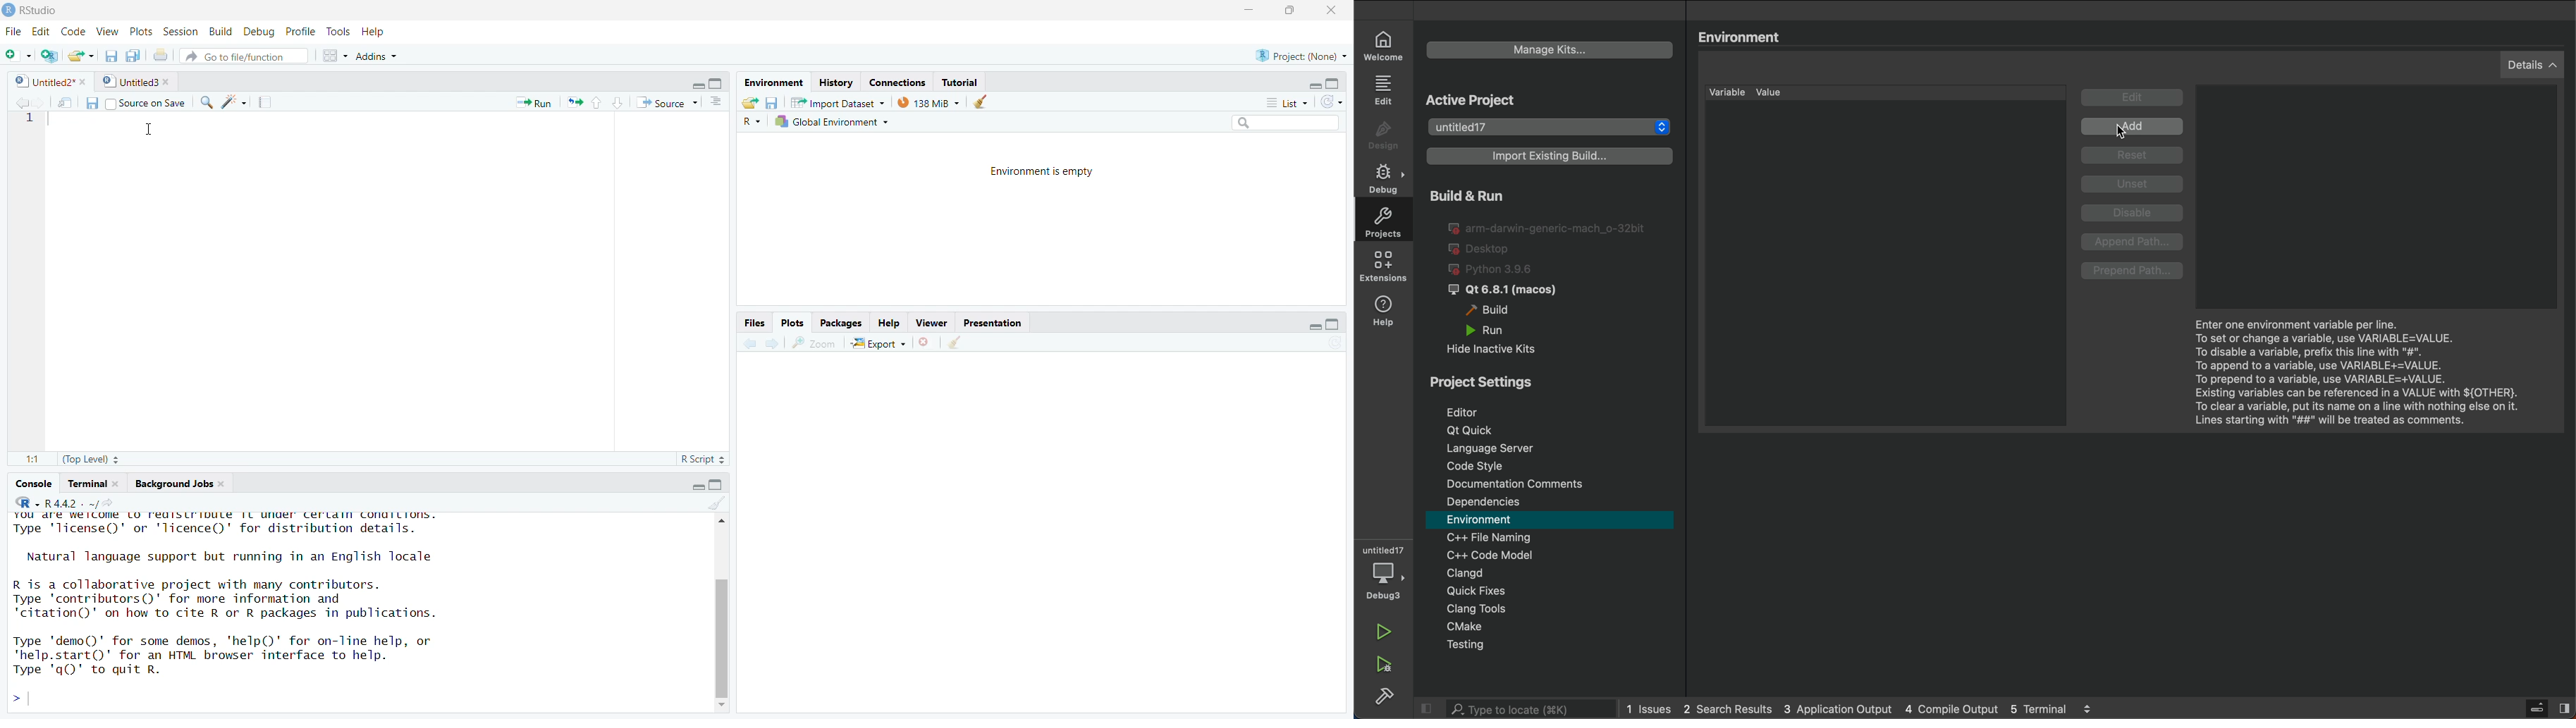 This screenshot has height=728, width=2576. Describe the element at coordinates (665, 103) in the screenshot. I see `+ Source ~` at that location.